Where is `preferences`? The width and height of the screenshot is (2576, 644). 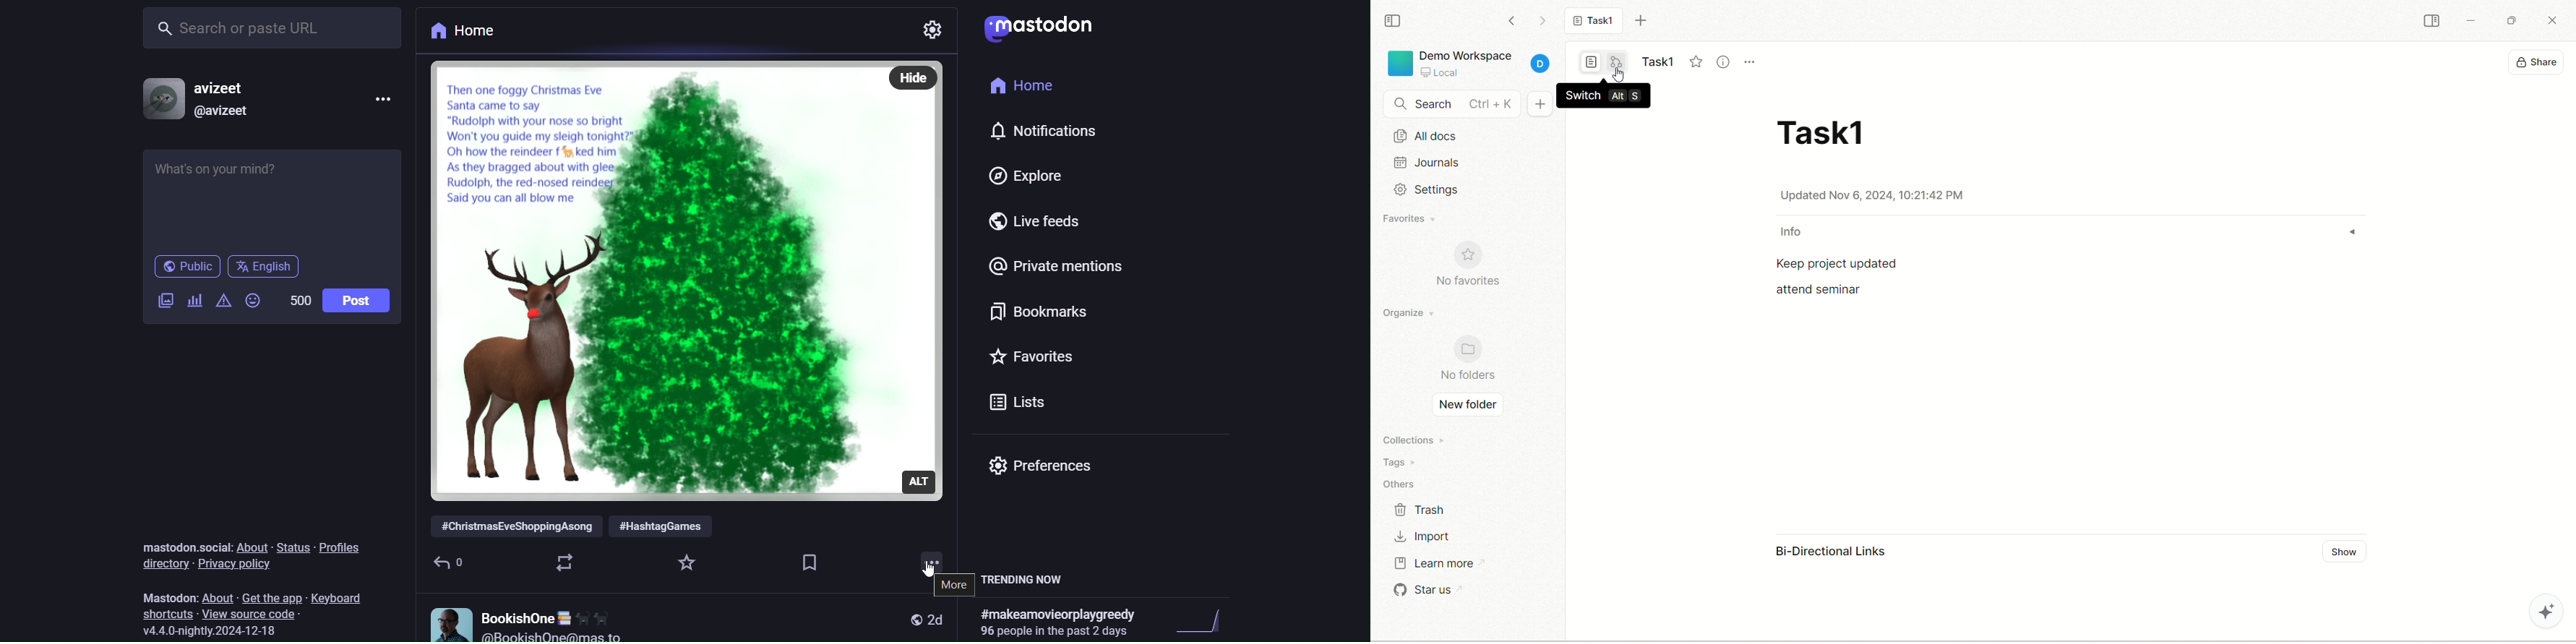
preferences is located at coordinates (1042, 463).